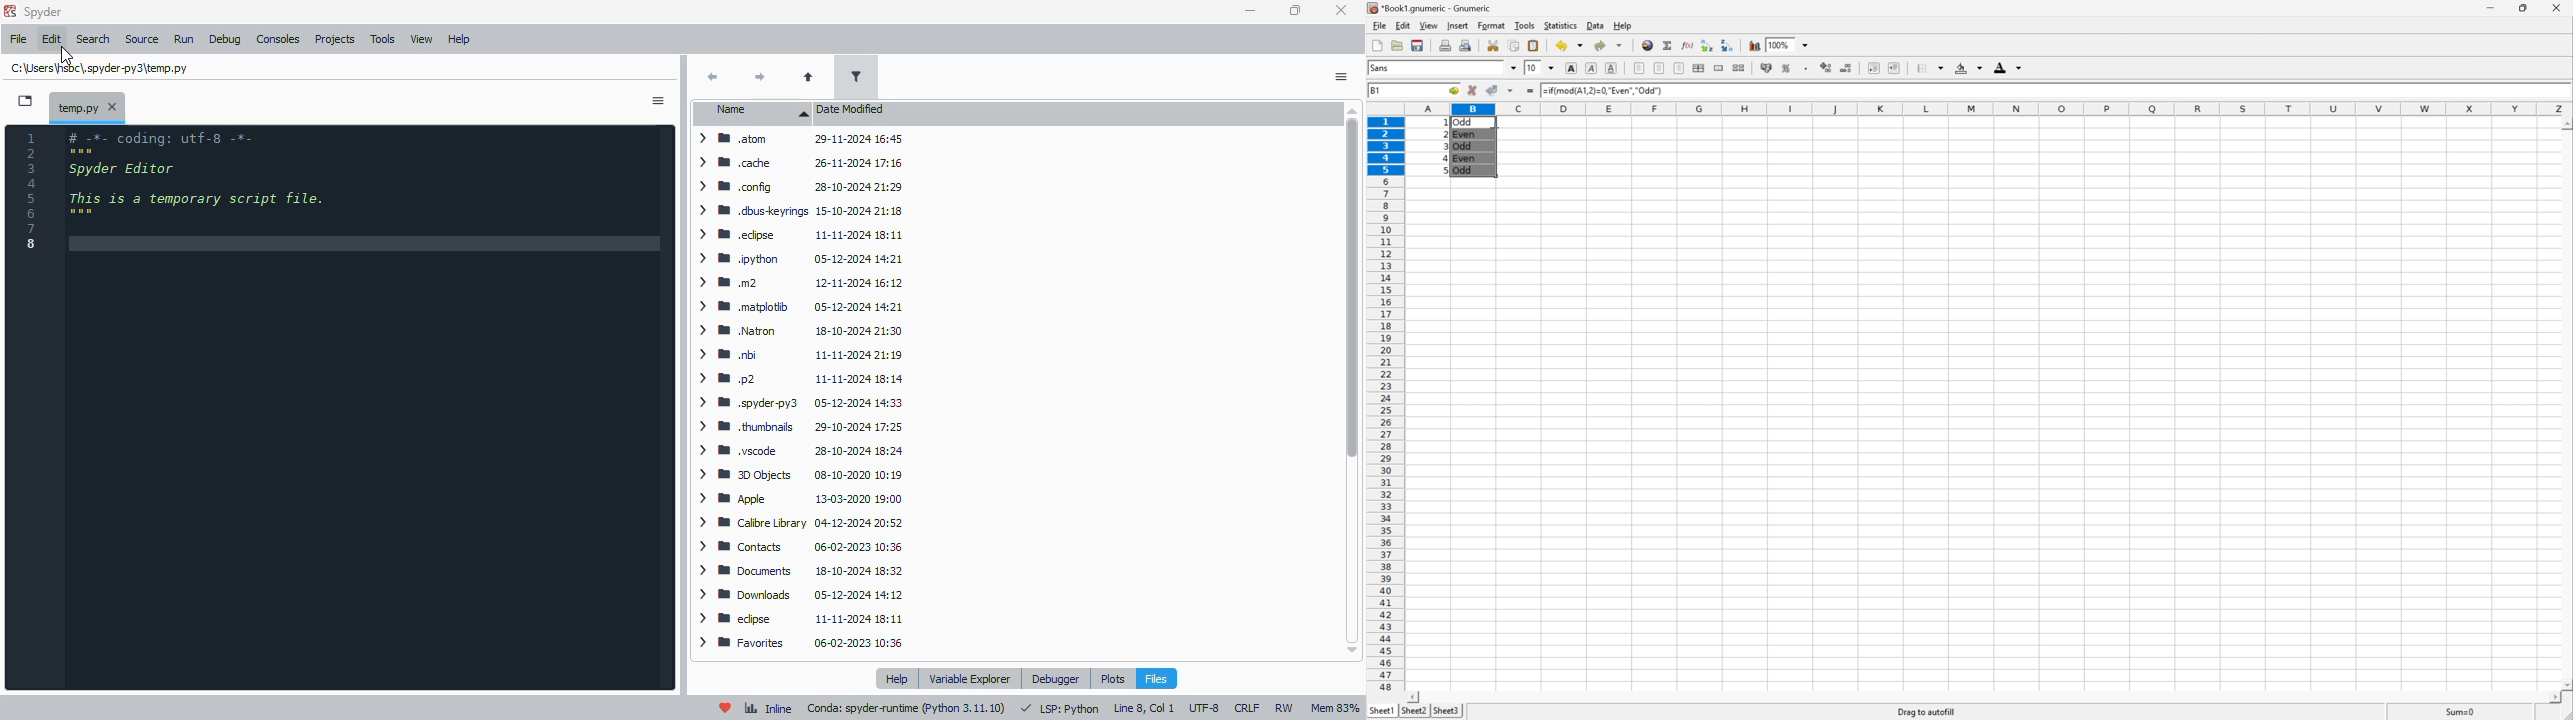 This screenshot has width=2576, height=728. What do you see at coordinates (795, 570) in the screenshot?
I see `> BB Documents 18-10-2024 18:32` at bounding box center [795, 570].